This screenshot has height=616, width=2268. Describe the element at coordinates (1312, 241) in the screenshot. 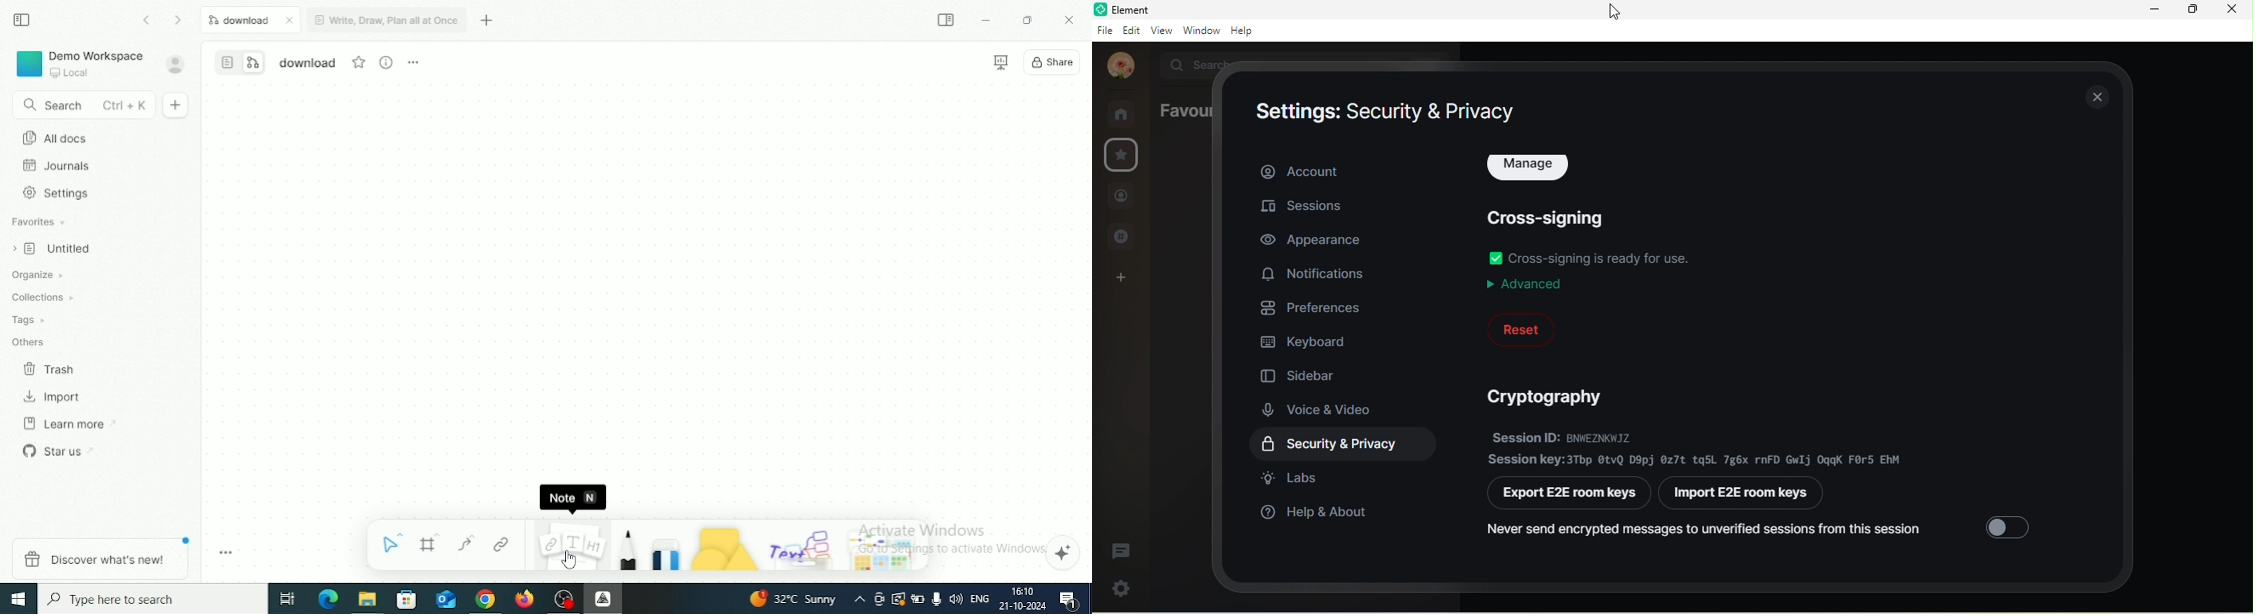

I see `appearance` at that location.